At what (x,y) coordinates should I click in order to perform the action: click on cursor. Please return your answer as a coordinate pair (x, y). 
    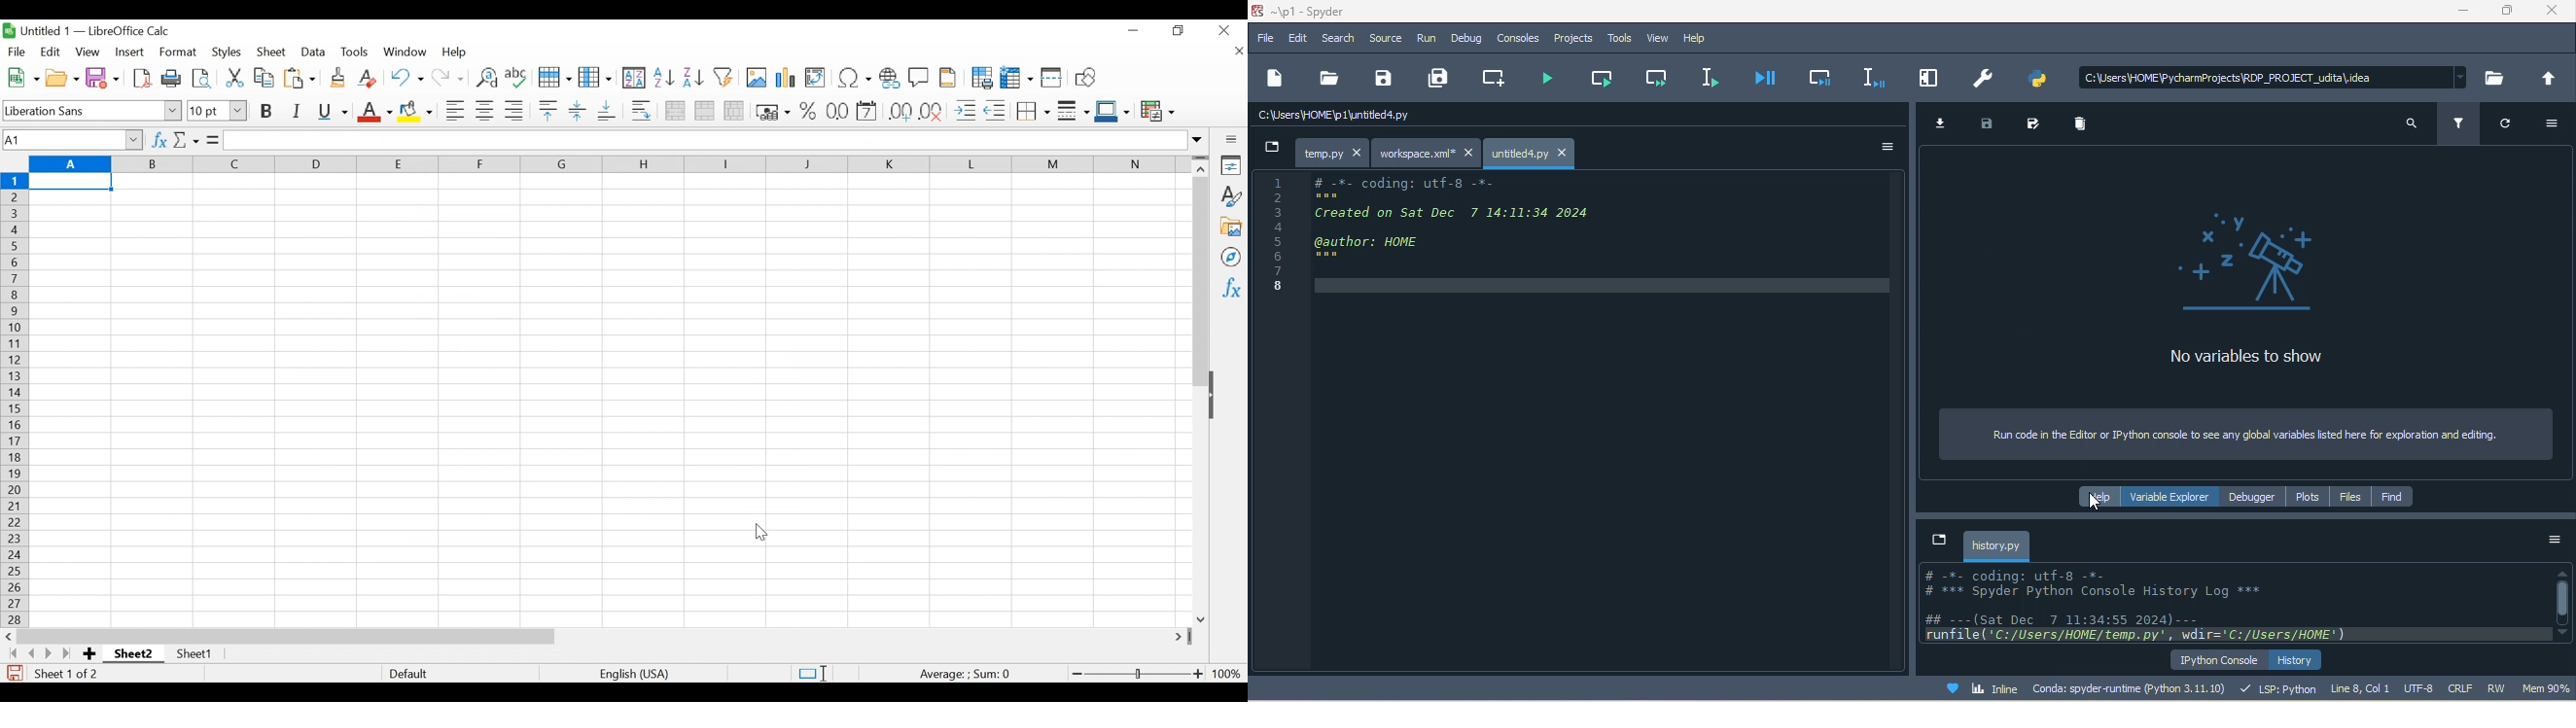
    Looking at the image, I should click on (2096, 503).